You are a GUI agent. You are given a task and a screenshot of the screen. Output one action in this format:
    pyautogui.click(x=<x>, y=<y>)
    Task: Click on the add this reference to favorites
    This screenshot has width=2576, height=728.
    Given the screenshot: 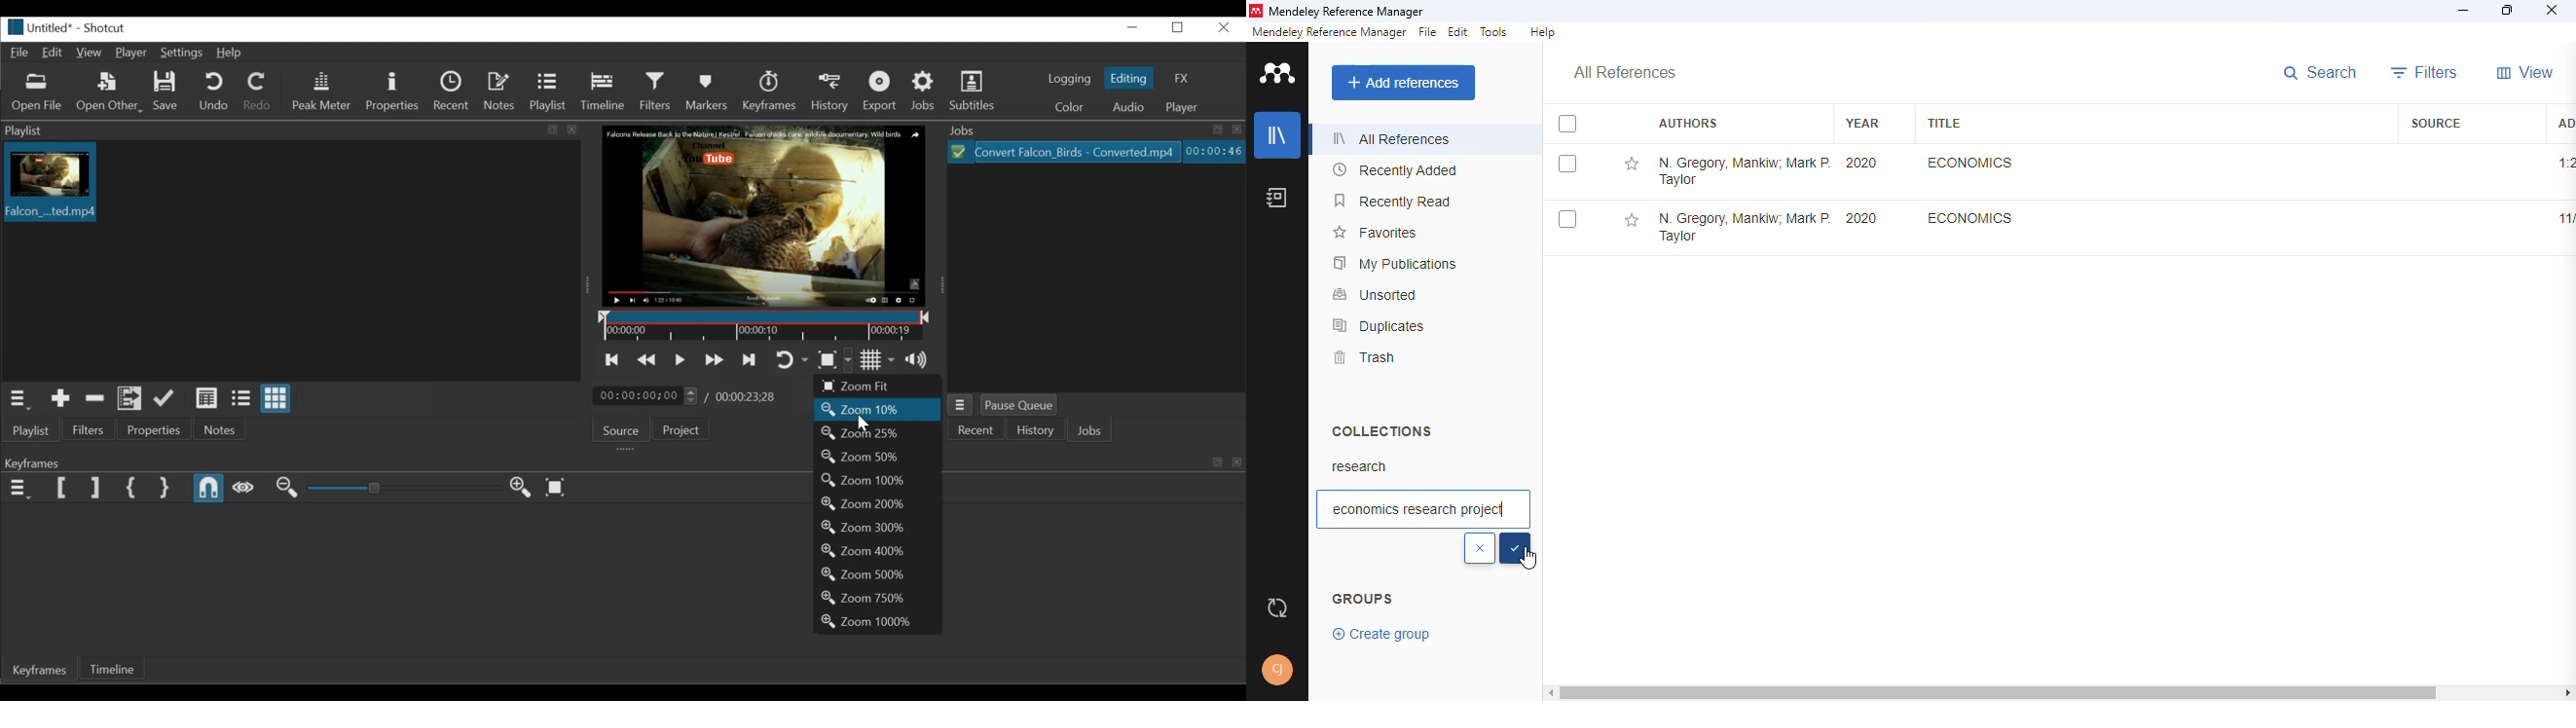 What is the action you would take?
    pyautogui.click(x=1631, y=221)
    